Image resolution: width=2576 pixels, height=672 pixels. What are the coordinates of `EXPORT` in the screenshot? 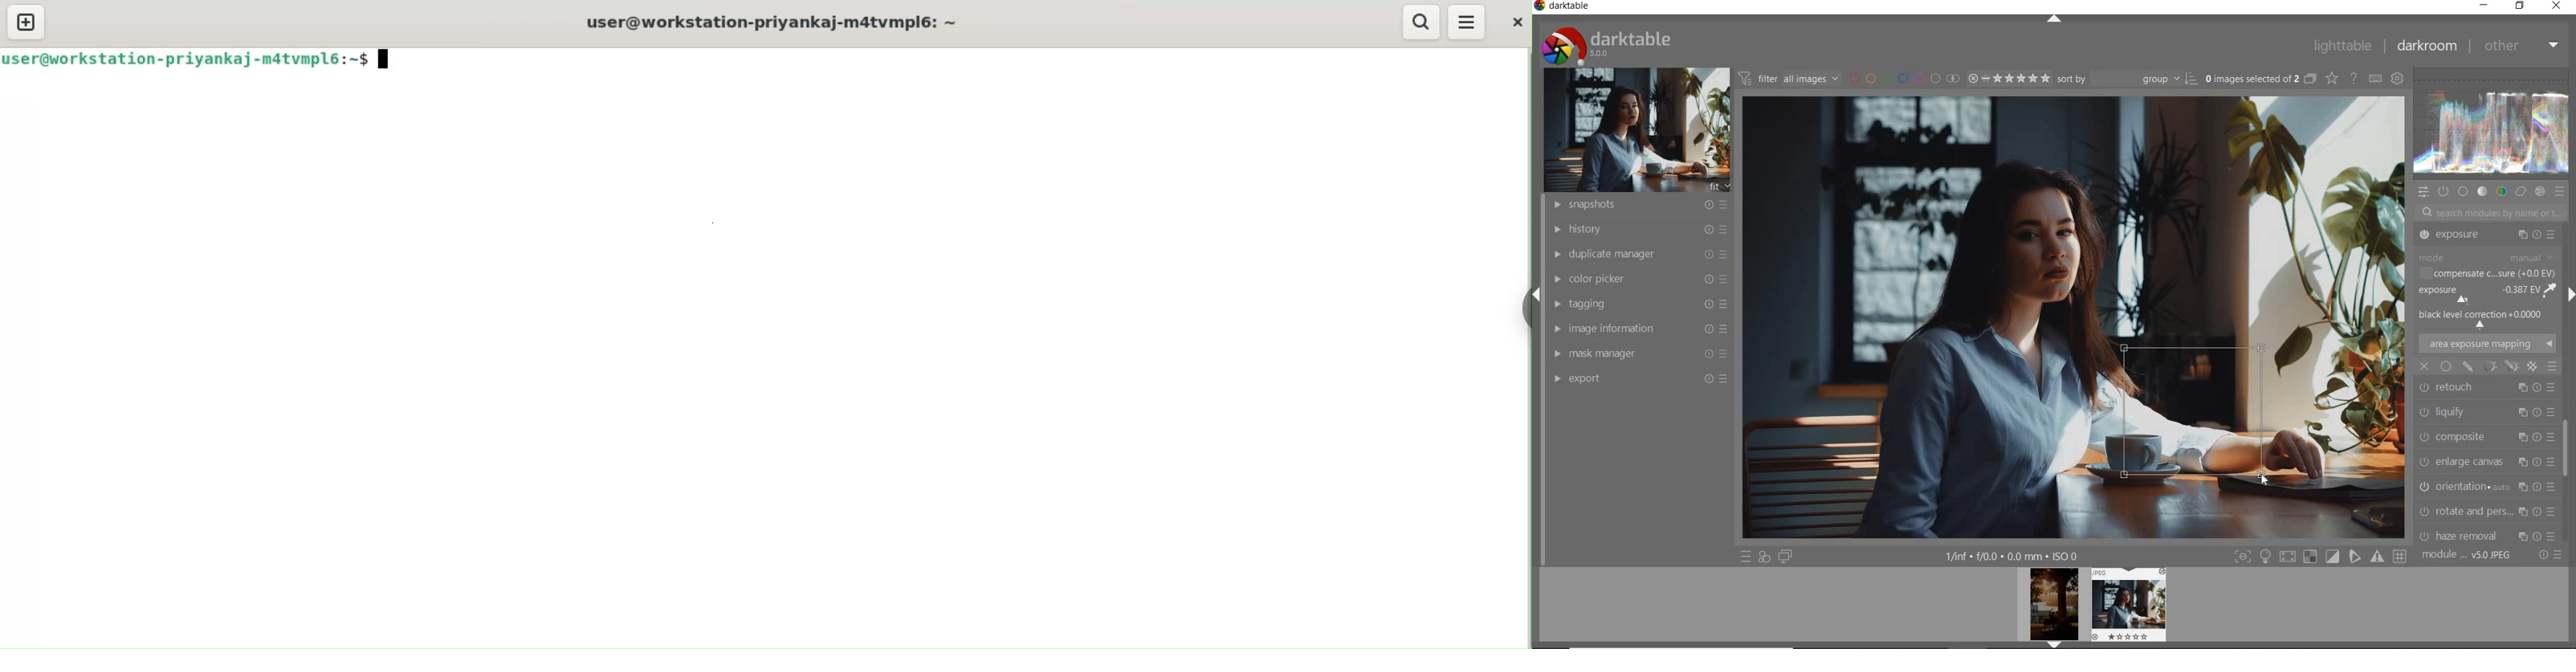 It's located at (1641, 379).